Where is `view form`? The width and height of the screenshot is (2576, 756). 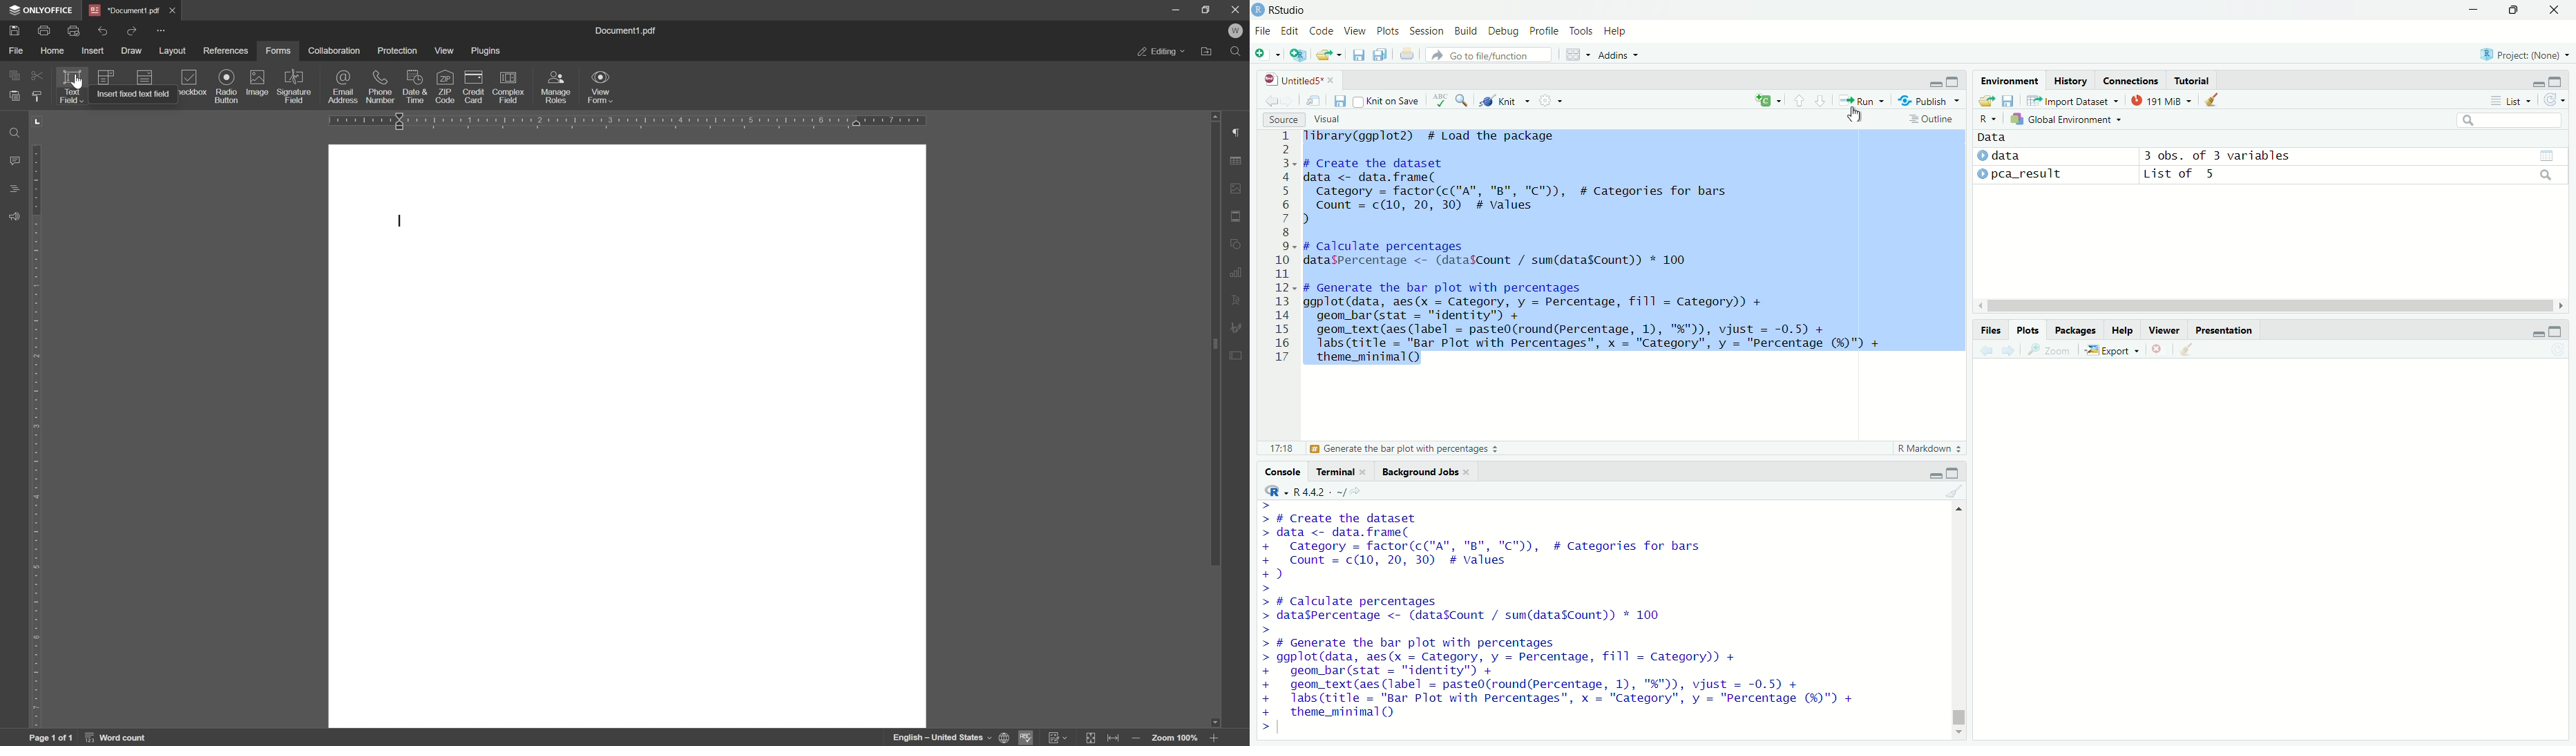 view form is located at coordinates (601, 88).